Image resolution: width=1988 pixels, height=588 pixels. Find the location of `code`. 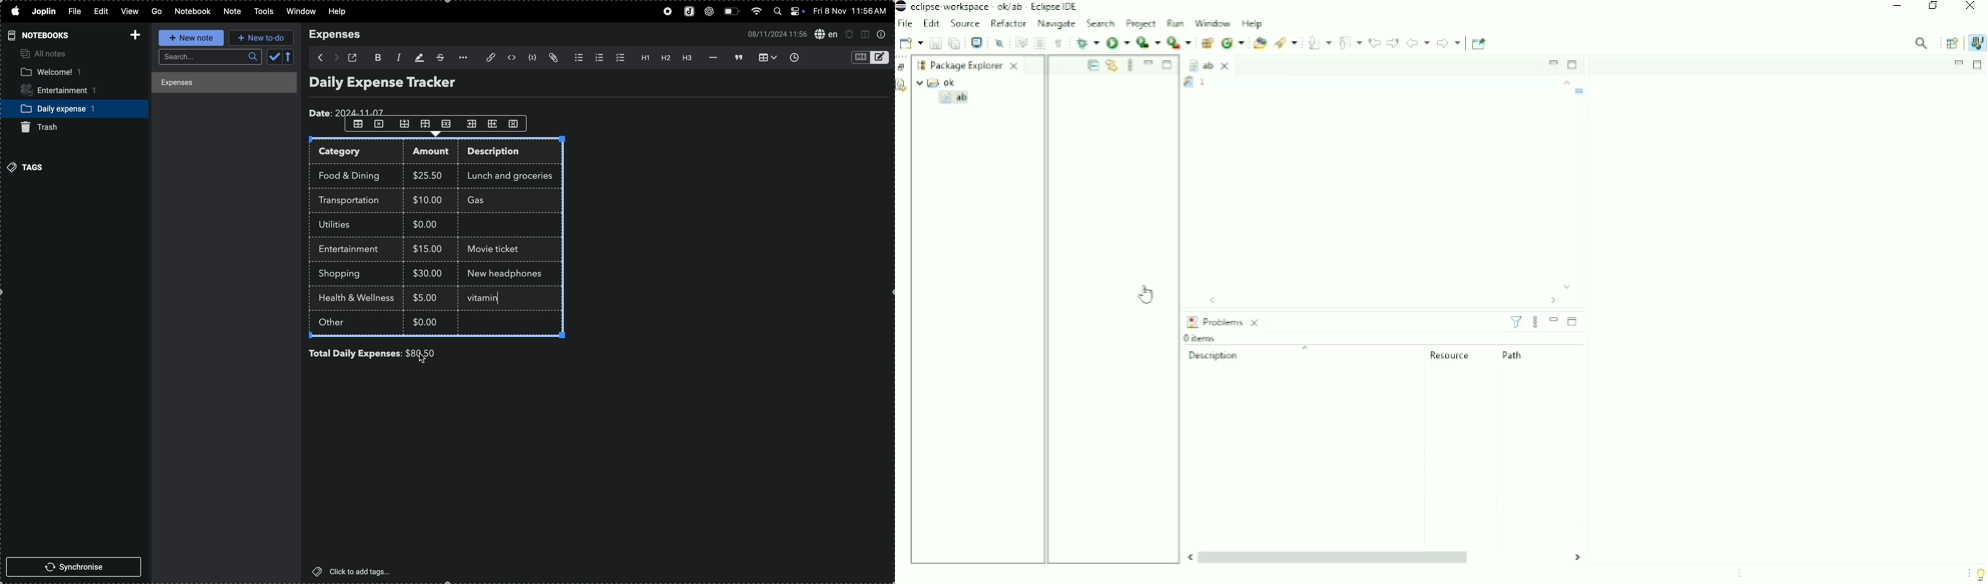

code is located at coordinates (533, 59).